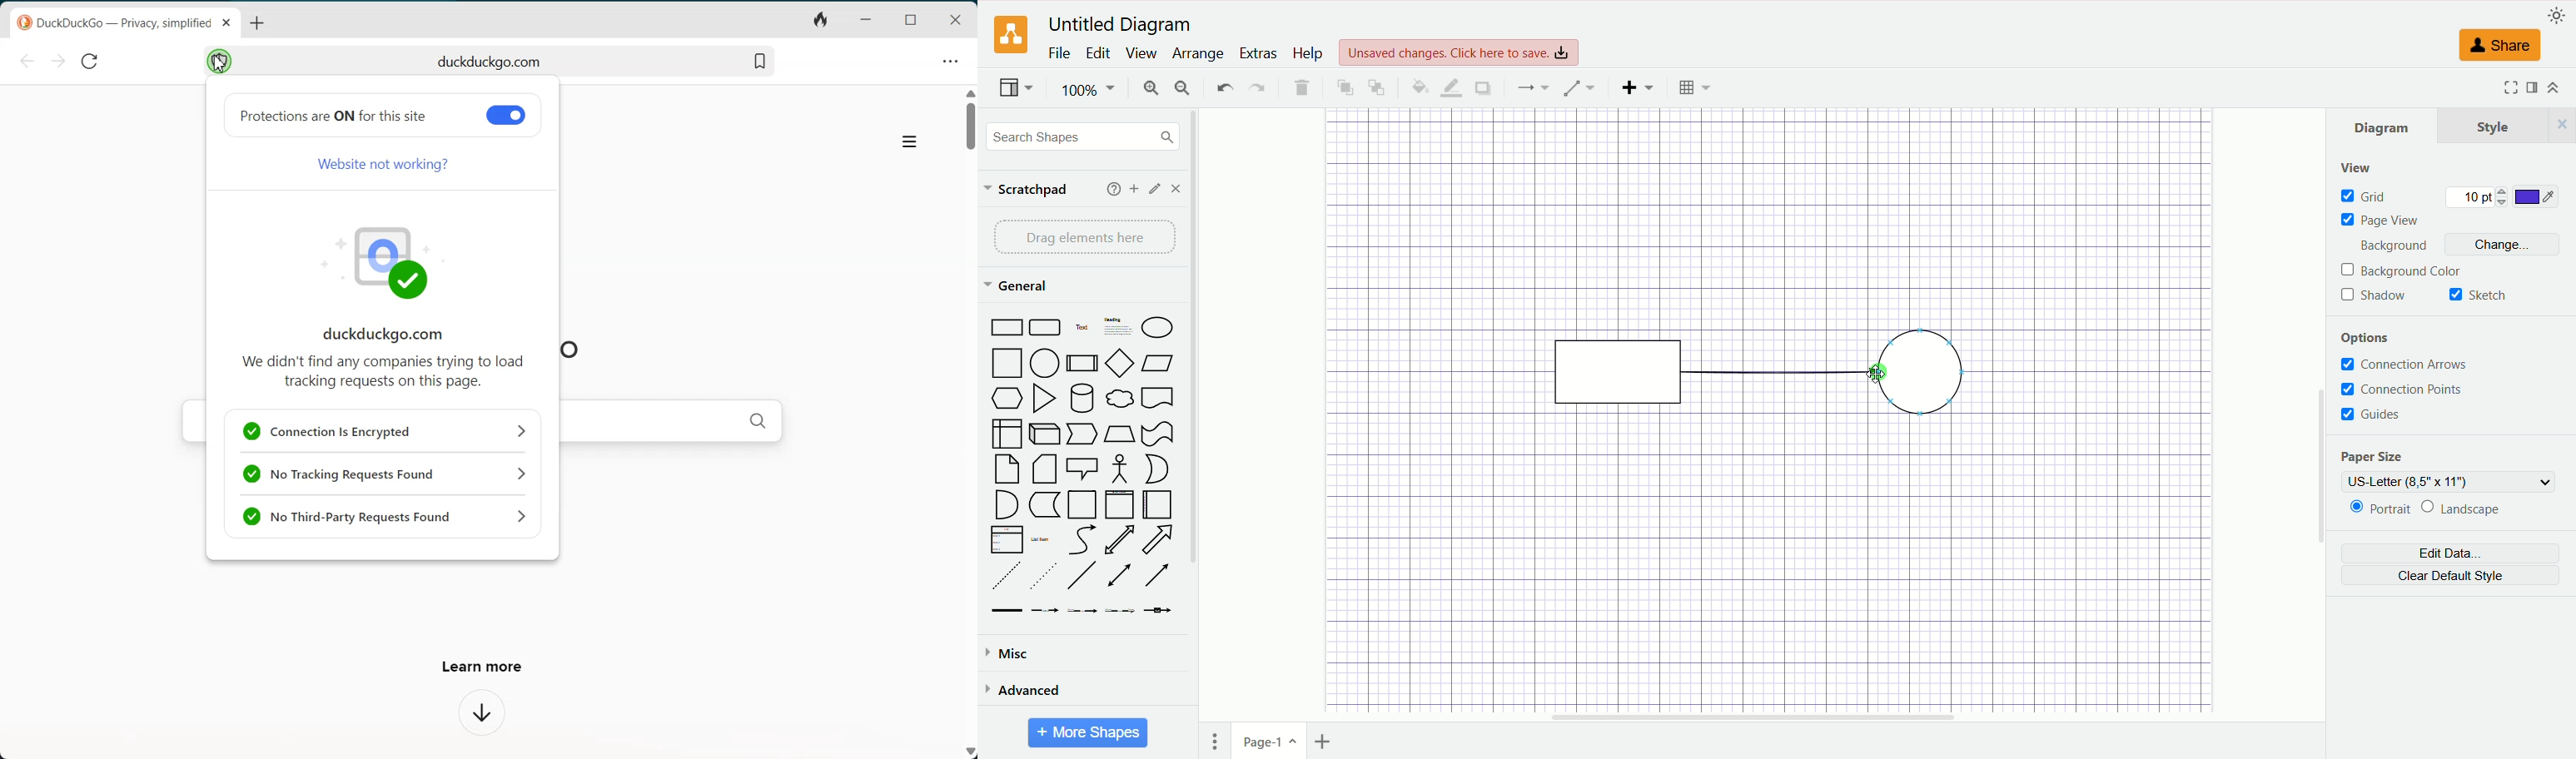  What do you see at coordinates (1919, 370) in the screenshot?
I see `circle` at bounding box center [1919, 370].